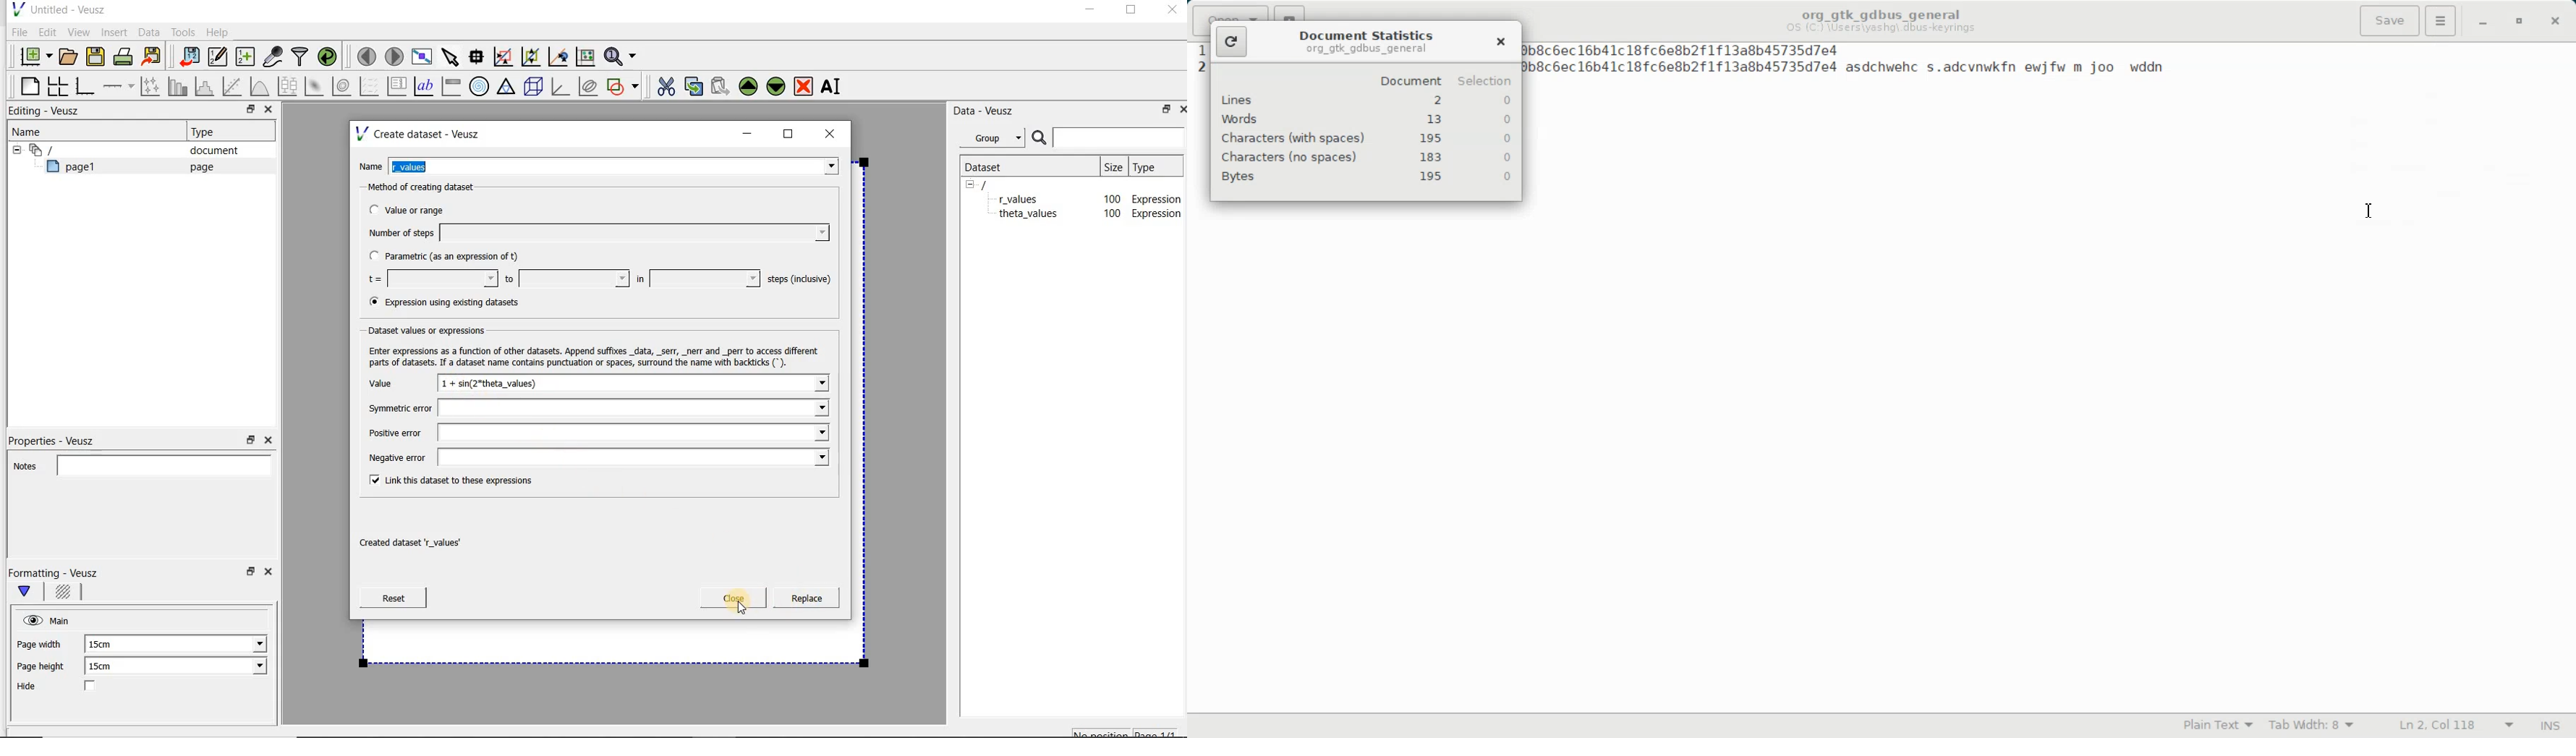 The height and width of the screenshot is (756, 2576). What do you see at coordinates (57, 8) in the screenshot?
I see `Untitled - Veusz` at bounding box center [57, 8].